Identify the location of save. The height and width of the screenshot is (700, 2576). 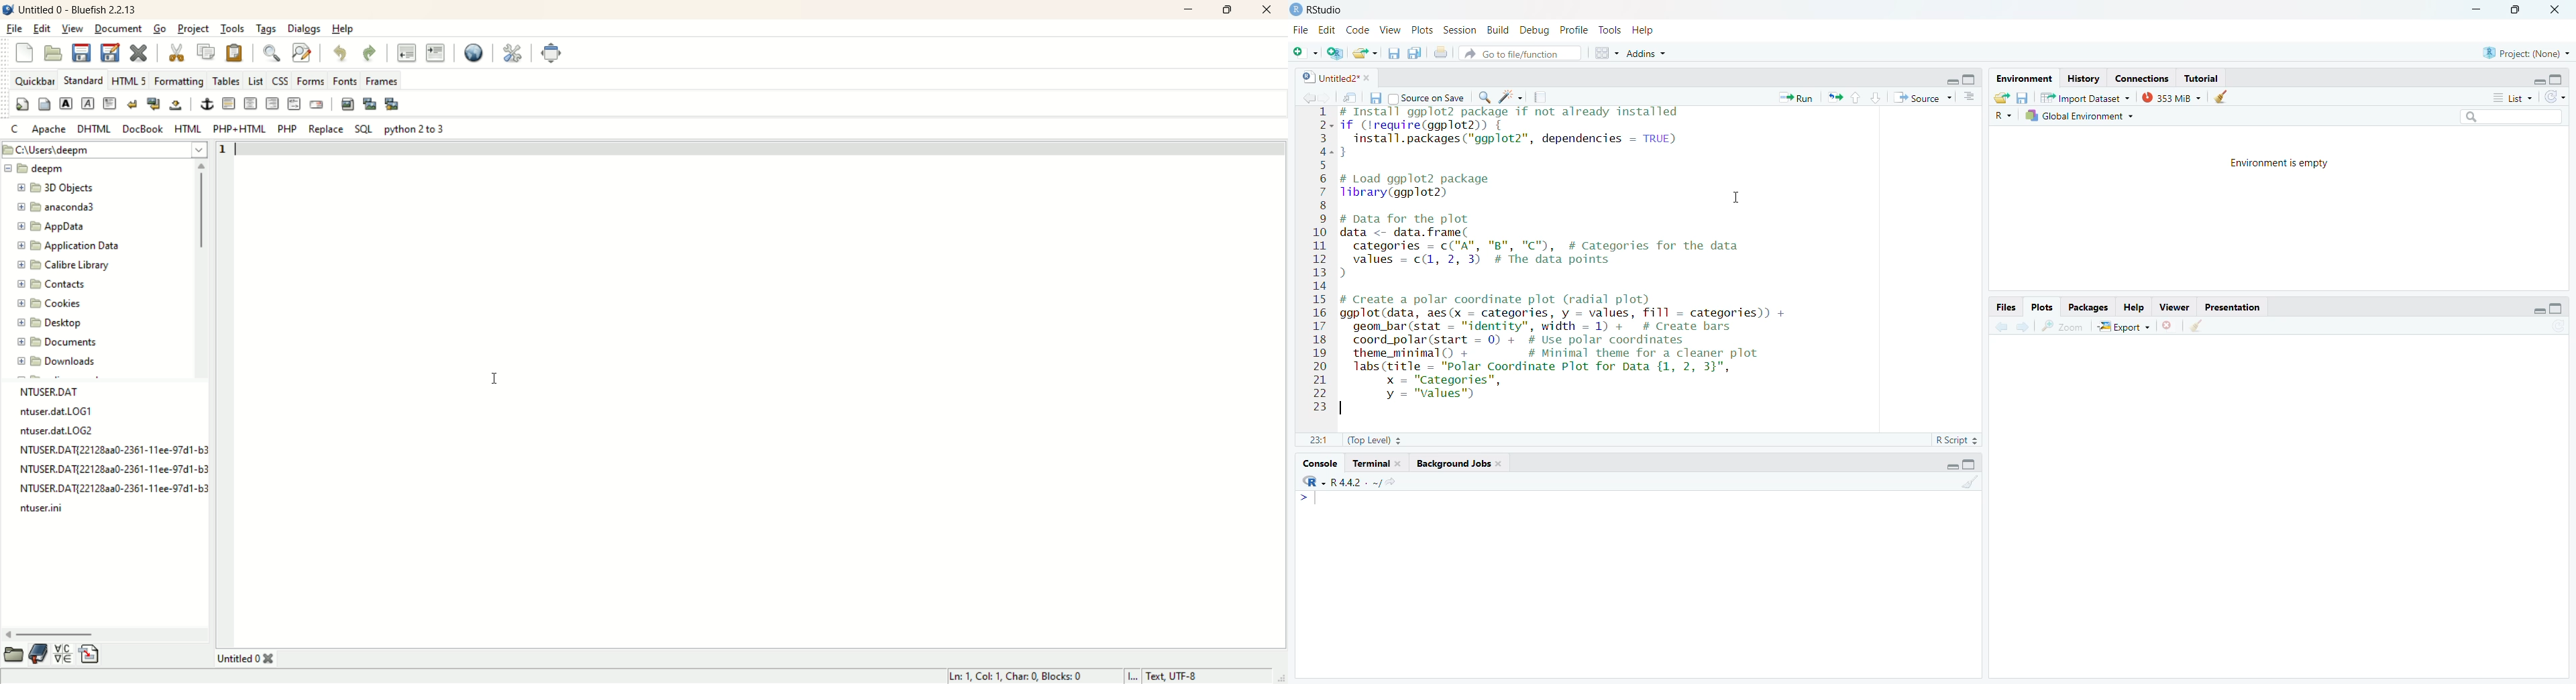
(2024, 98).